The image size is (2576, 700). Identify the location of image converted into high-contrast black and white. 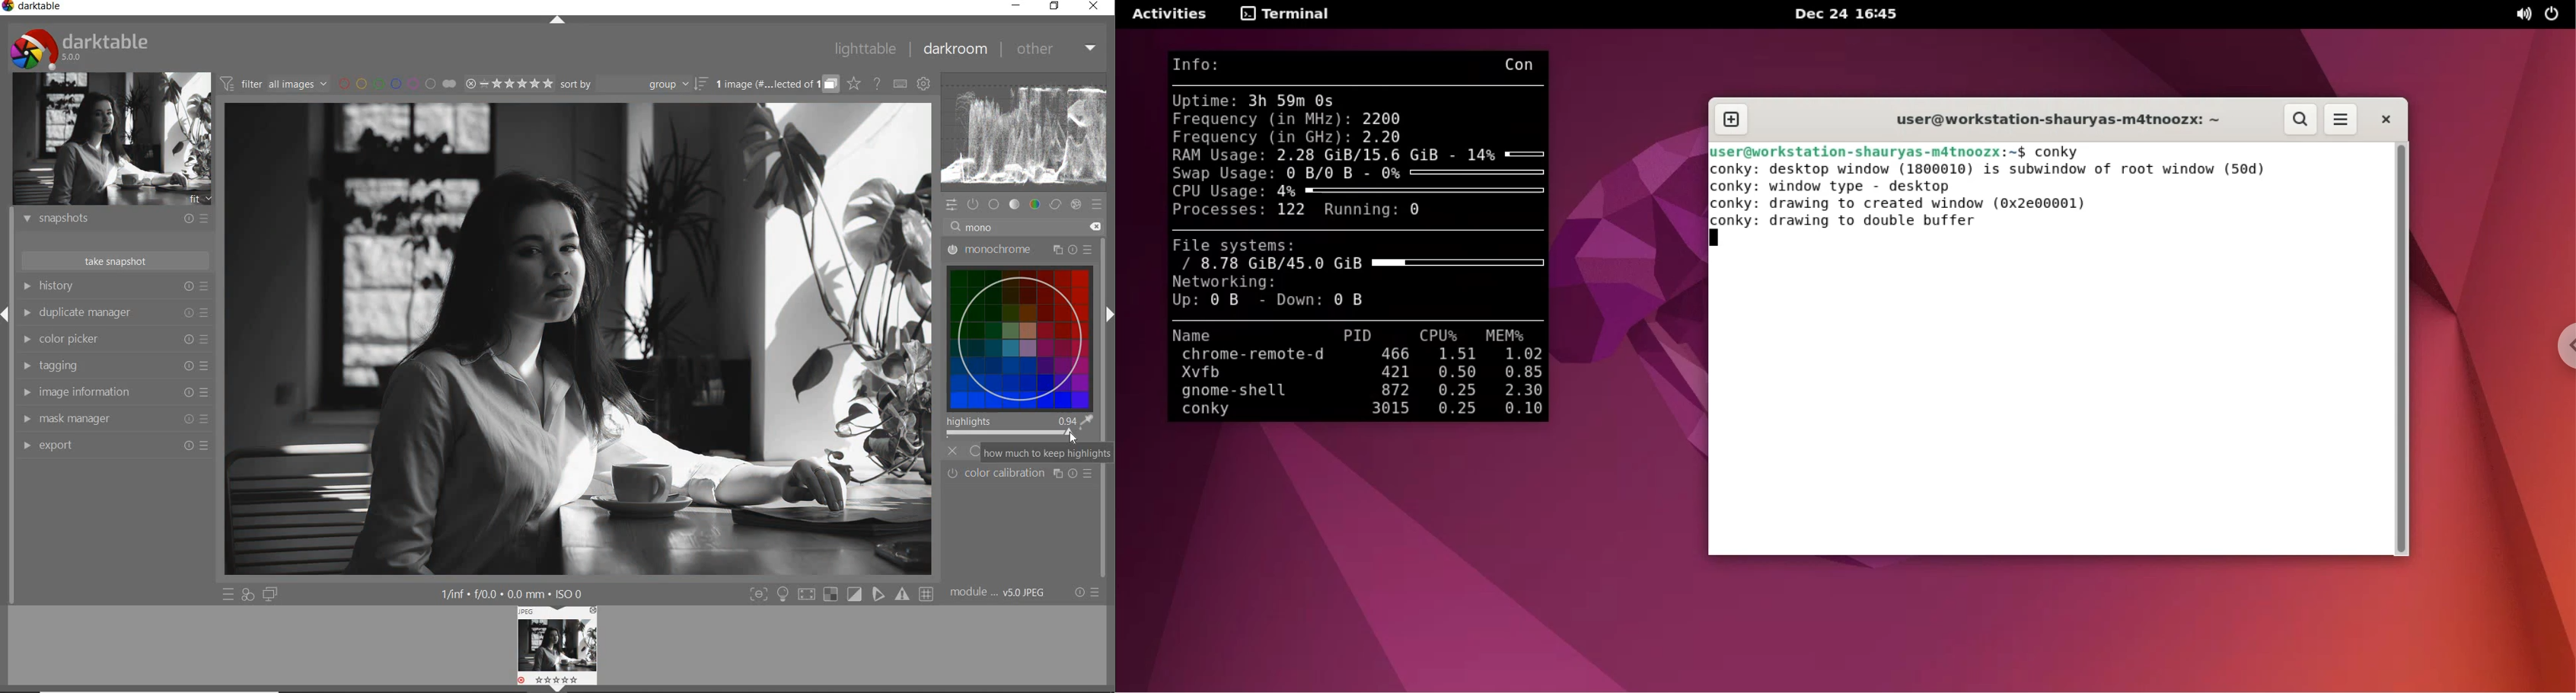
(579, 339).